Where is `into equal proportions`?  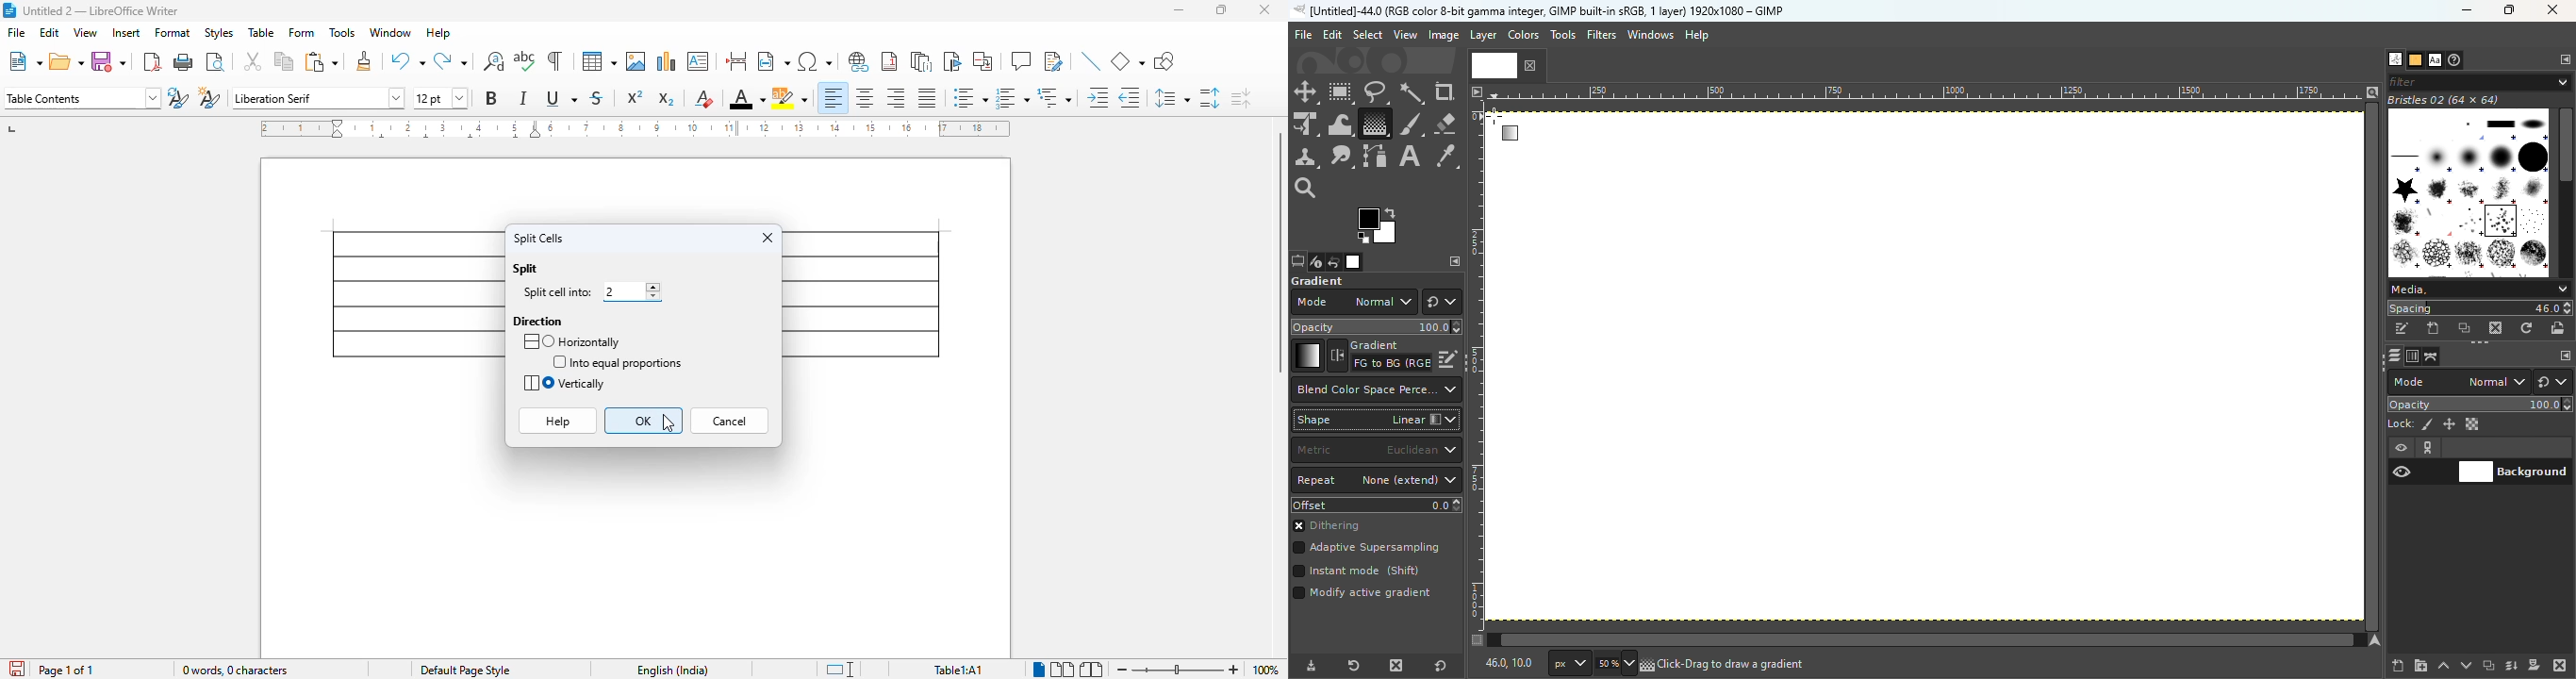 into equal proportions is located at coordinates (619, 362).